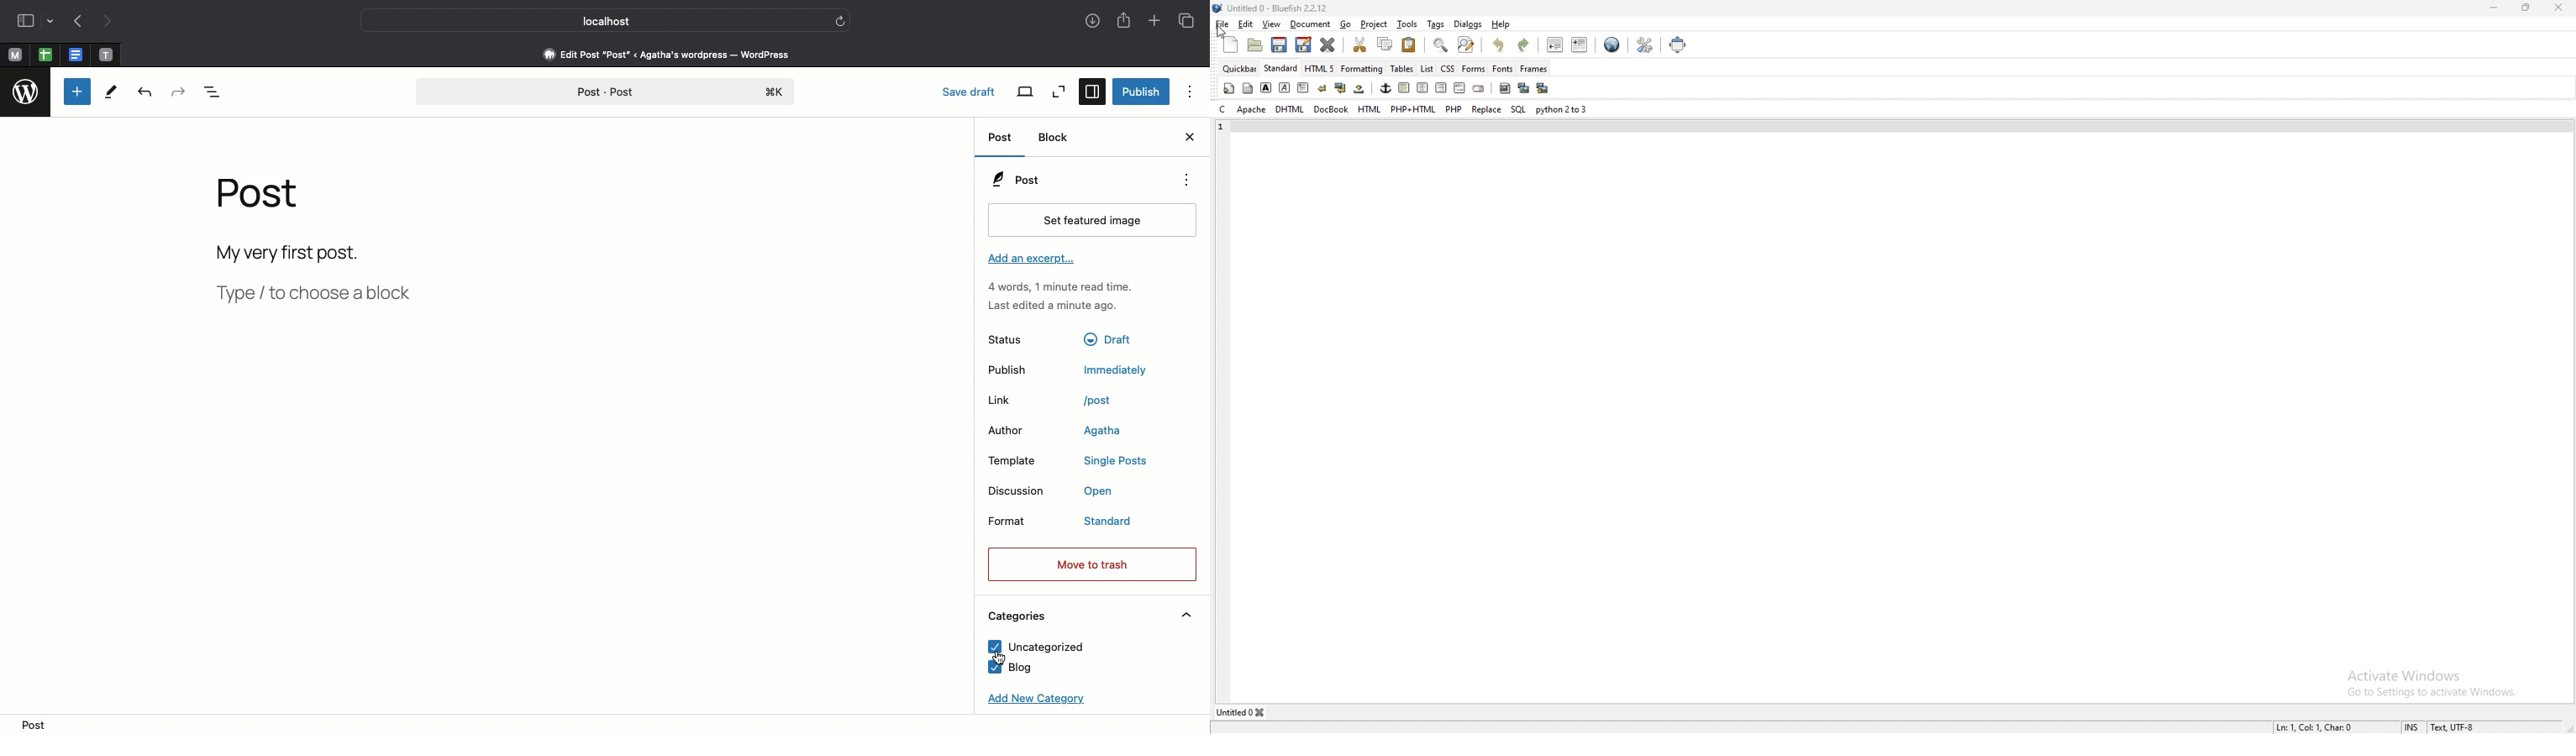  I want to click on dialogs, so click(1467, 25).